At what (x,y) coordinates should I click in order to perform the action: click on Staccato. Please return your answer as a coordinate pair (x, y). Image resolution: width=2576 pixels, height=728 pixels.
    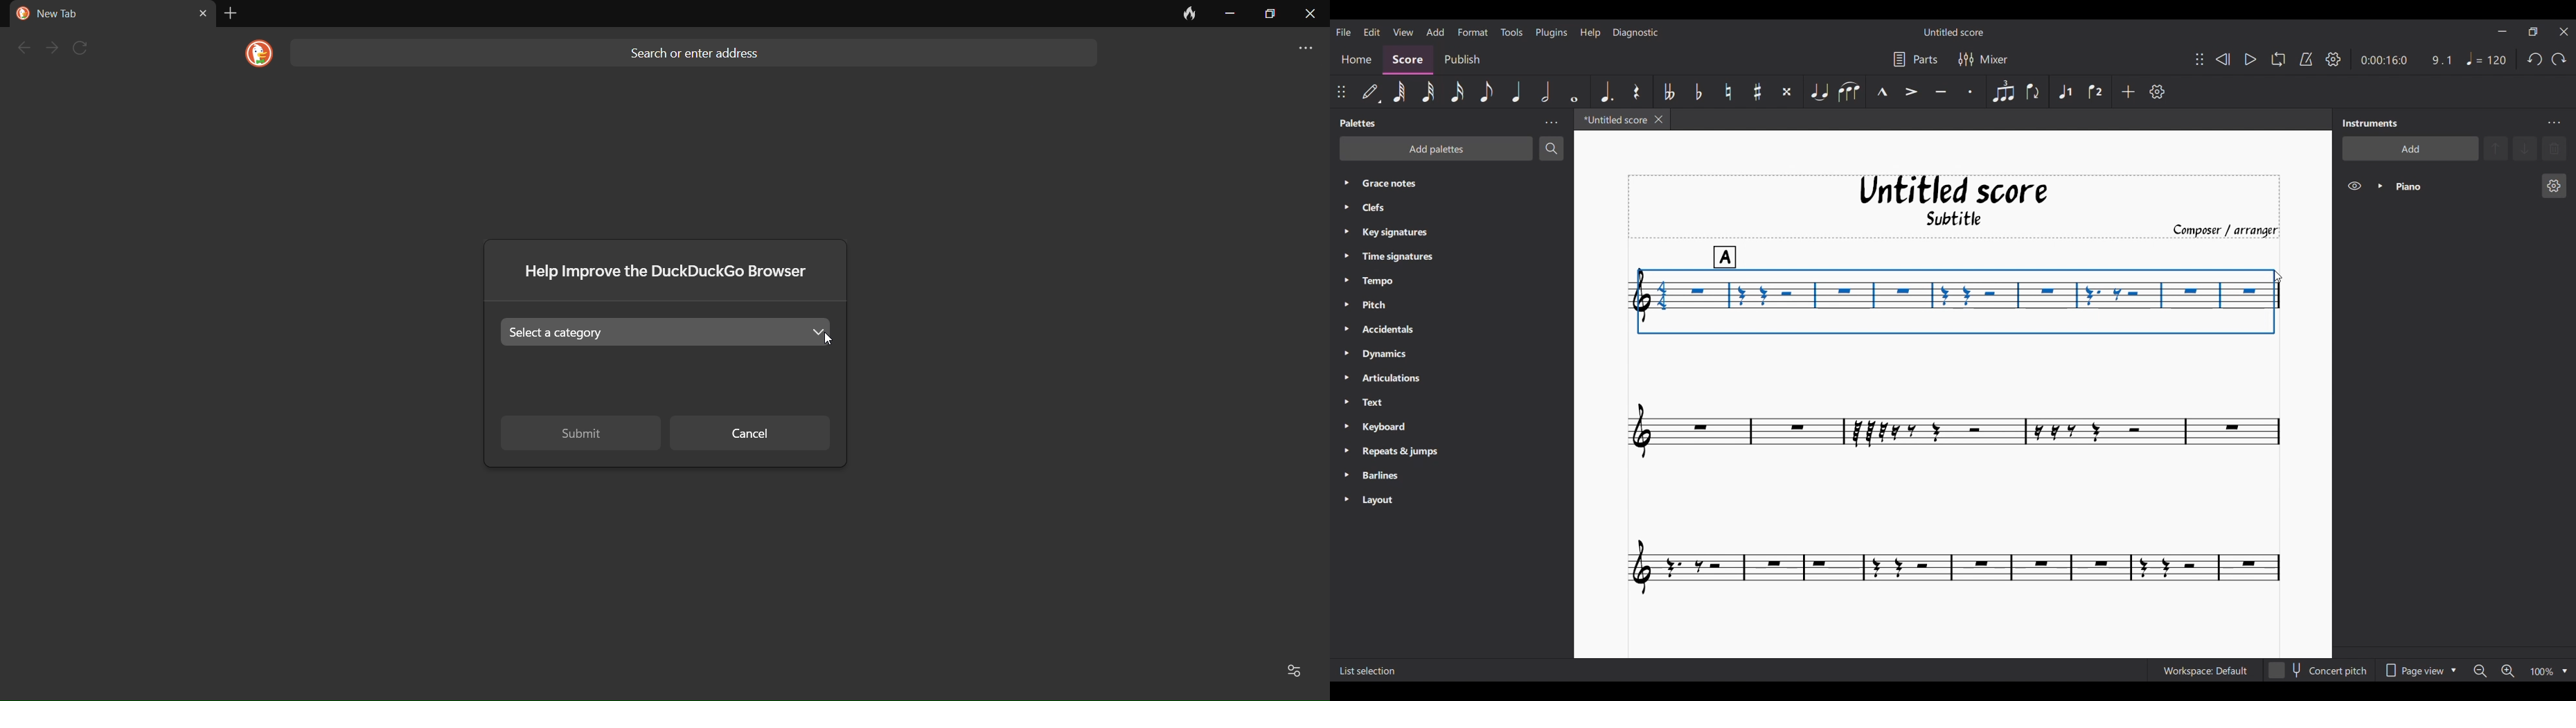
    Looking at the image, I should click on (1969, 92).